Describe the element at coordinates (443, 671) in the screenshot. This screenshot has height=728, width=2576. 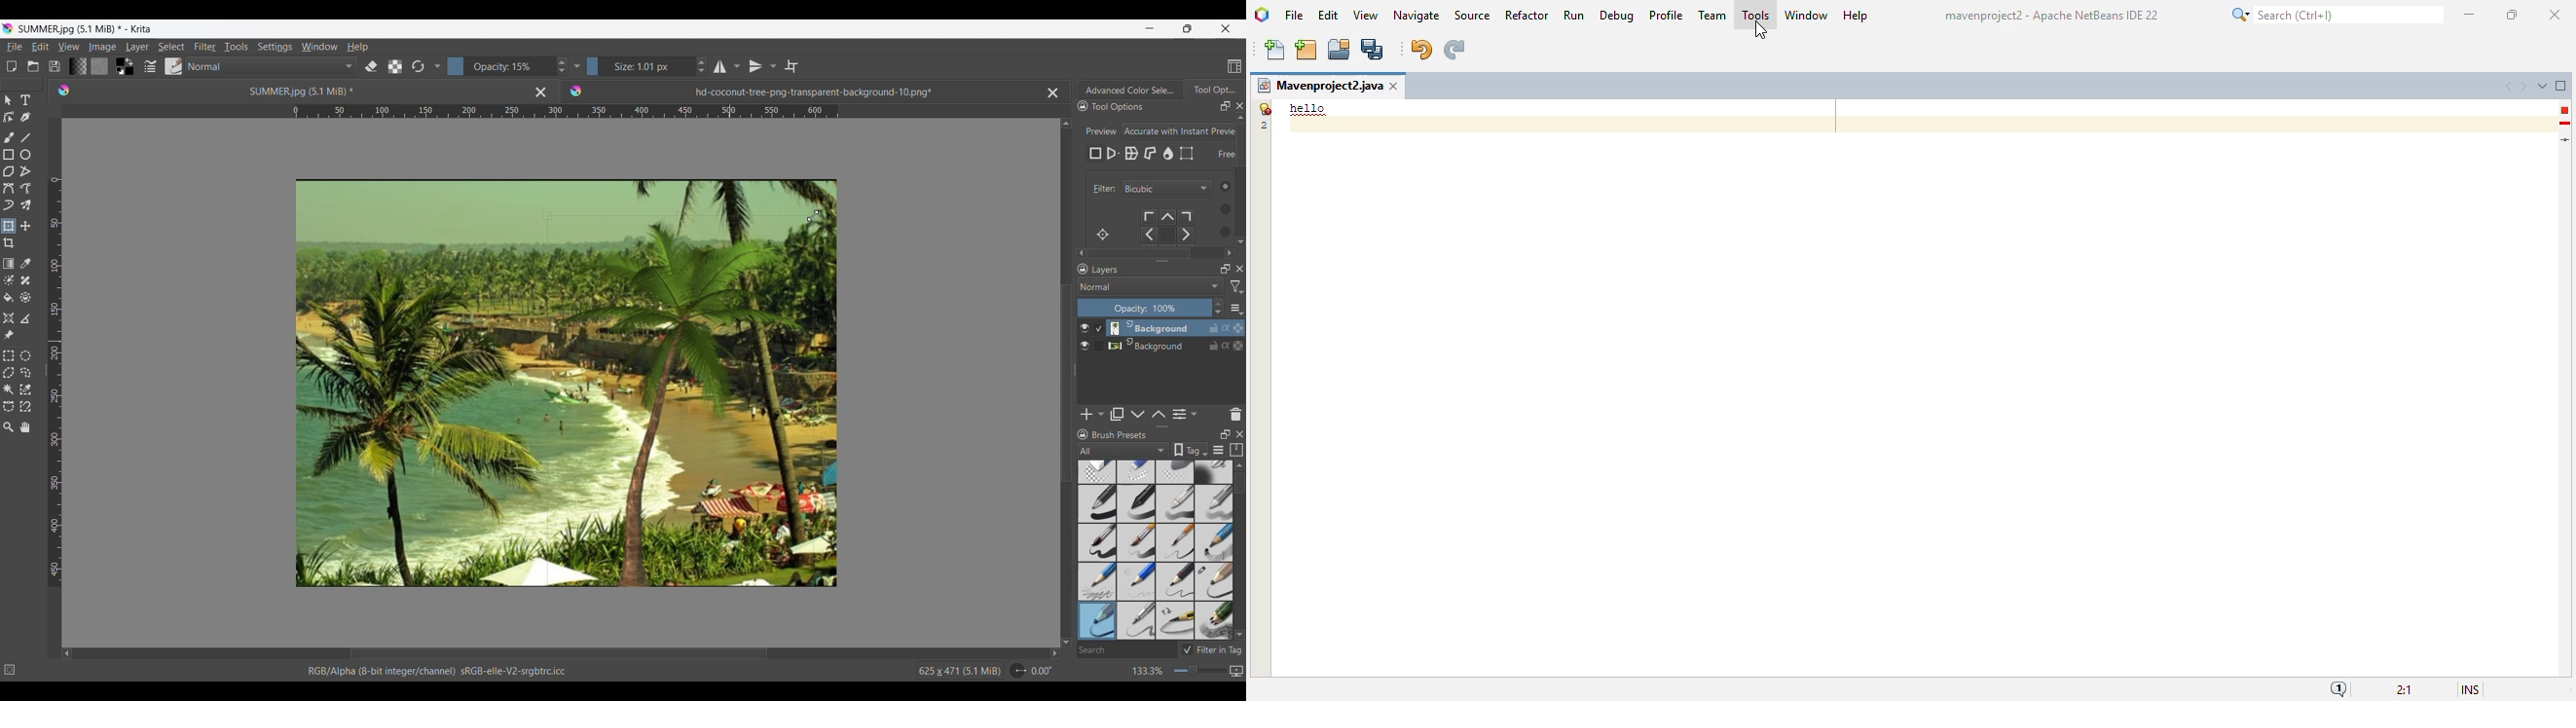
I see `RGB/Alpha (8-bit integer/channel) sRGB-elle-V2-srgbtrc.icc` at that location.